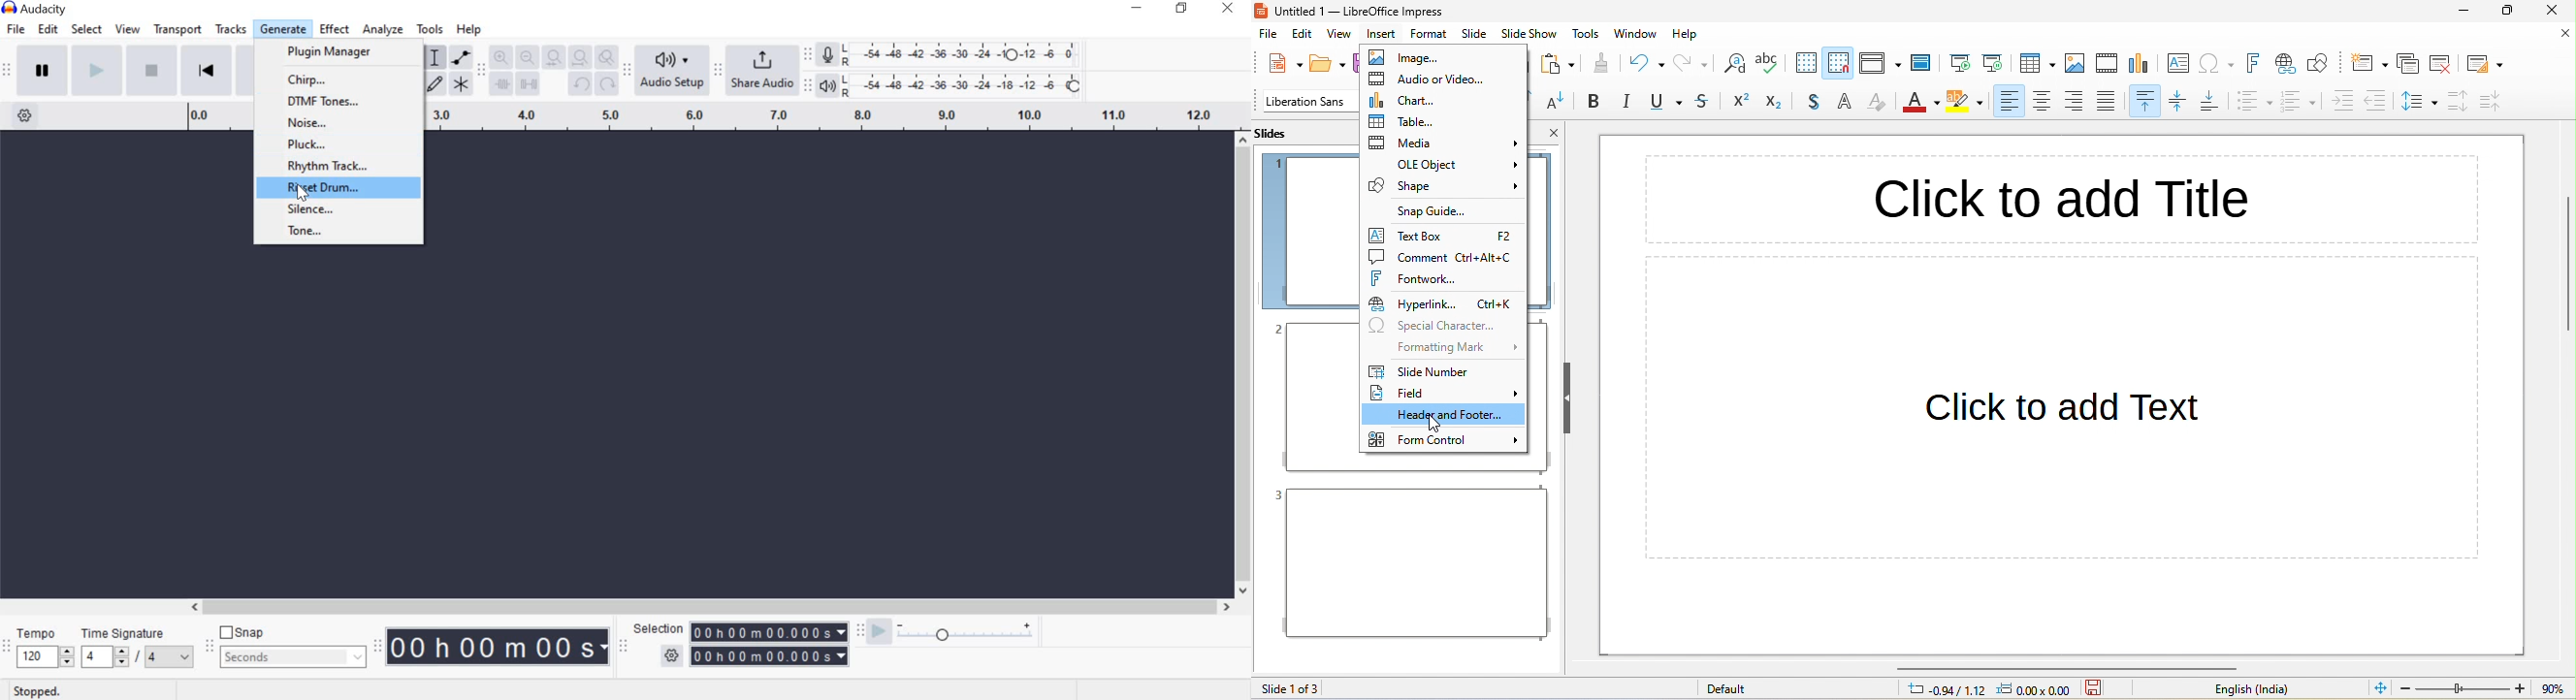  I want to click on font color, so click(1919, 105).